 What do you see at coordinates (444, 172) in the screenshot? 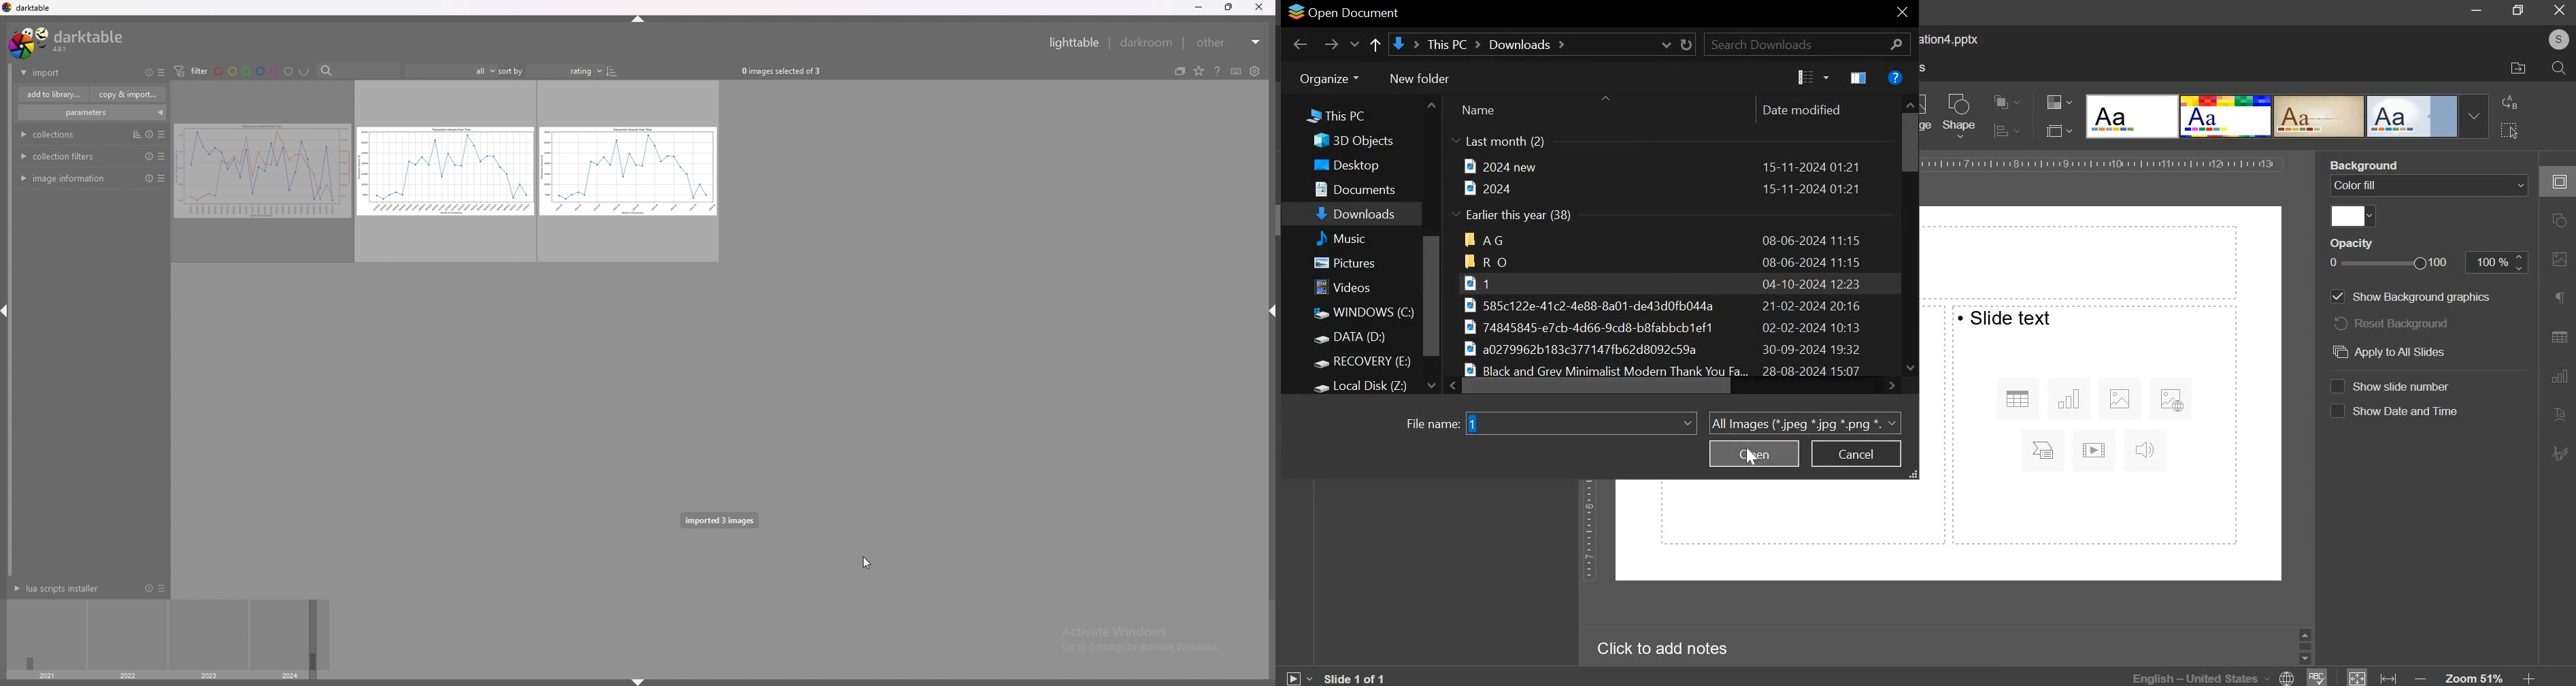
I see `image` at bounding box center [444, 172].